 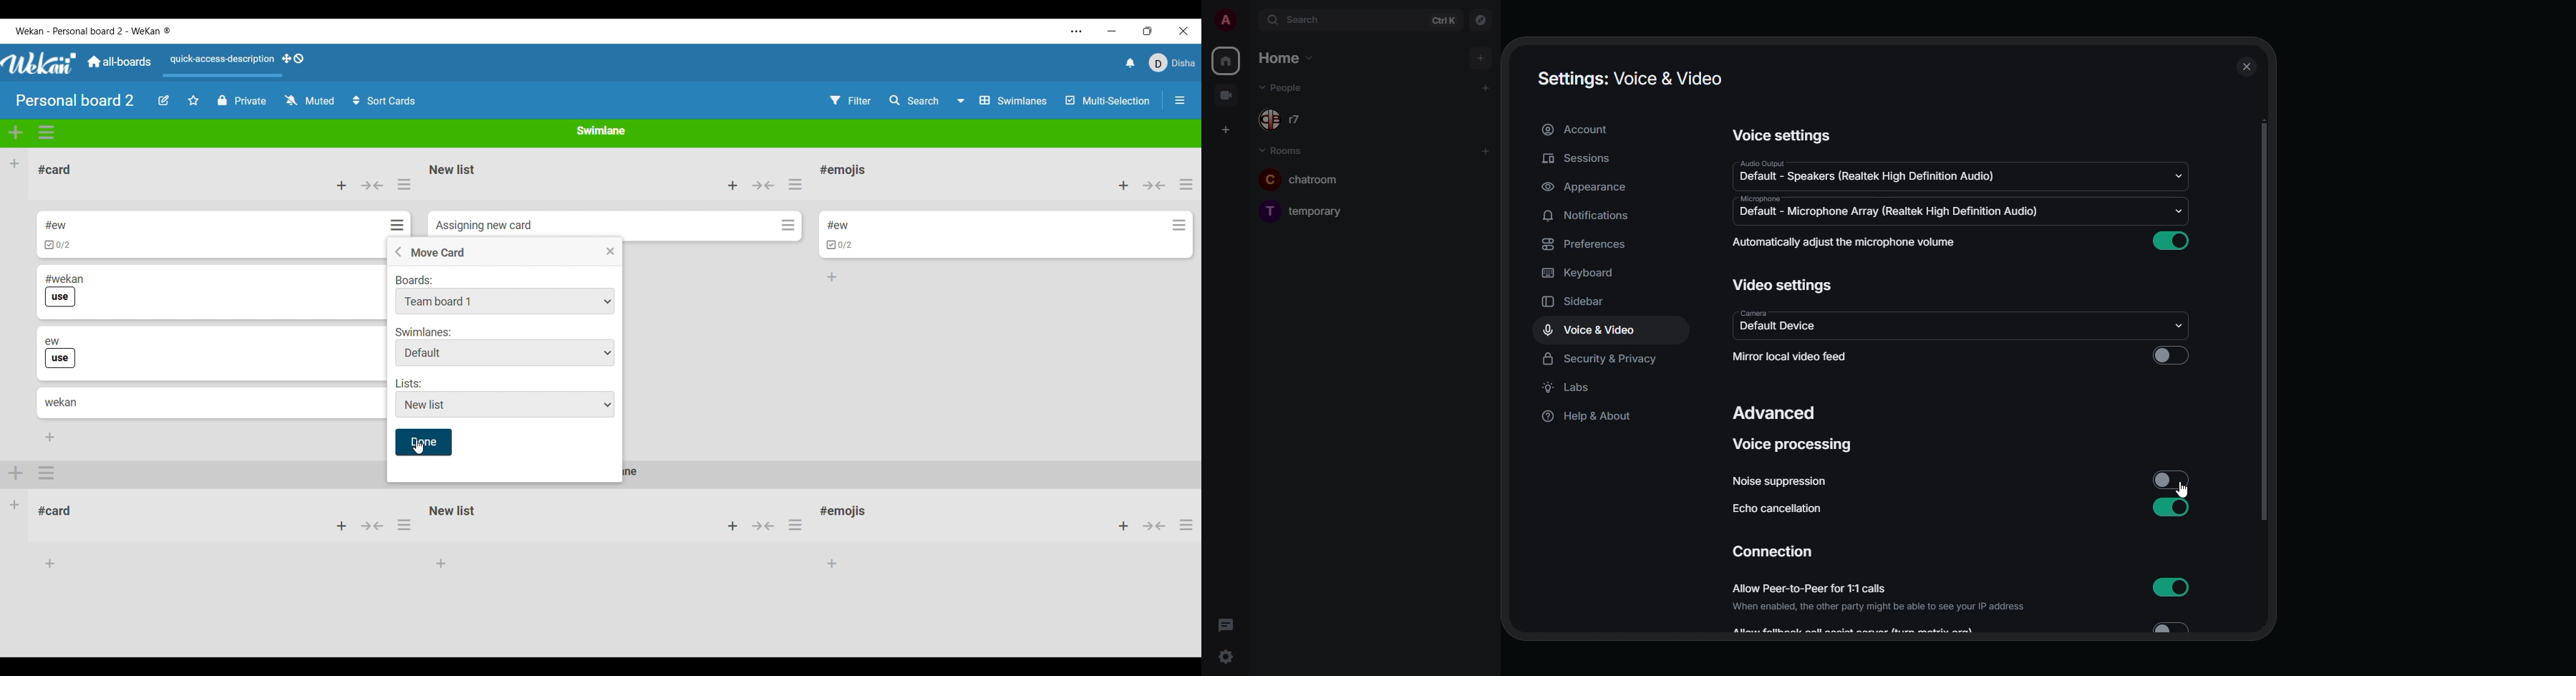 What do you see at coordinates (372, 185) in the screenshot?
I see `Collapse` at bounding box center [372, 185].